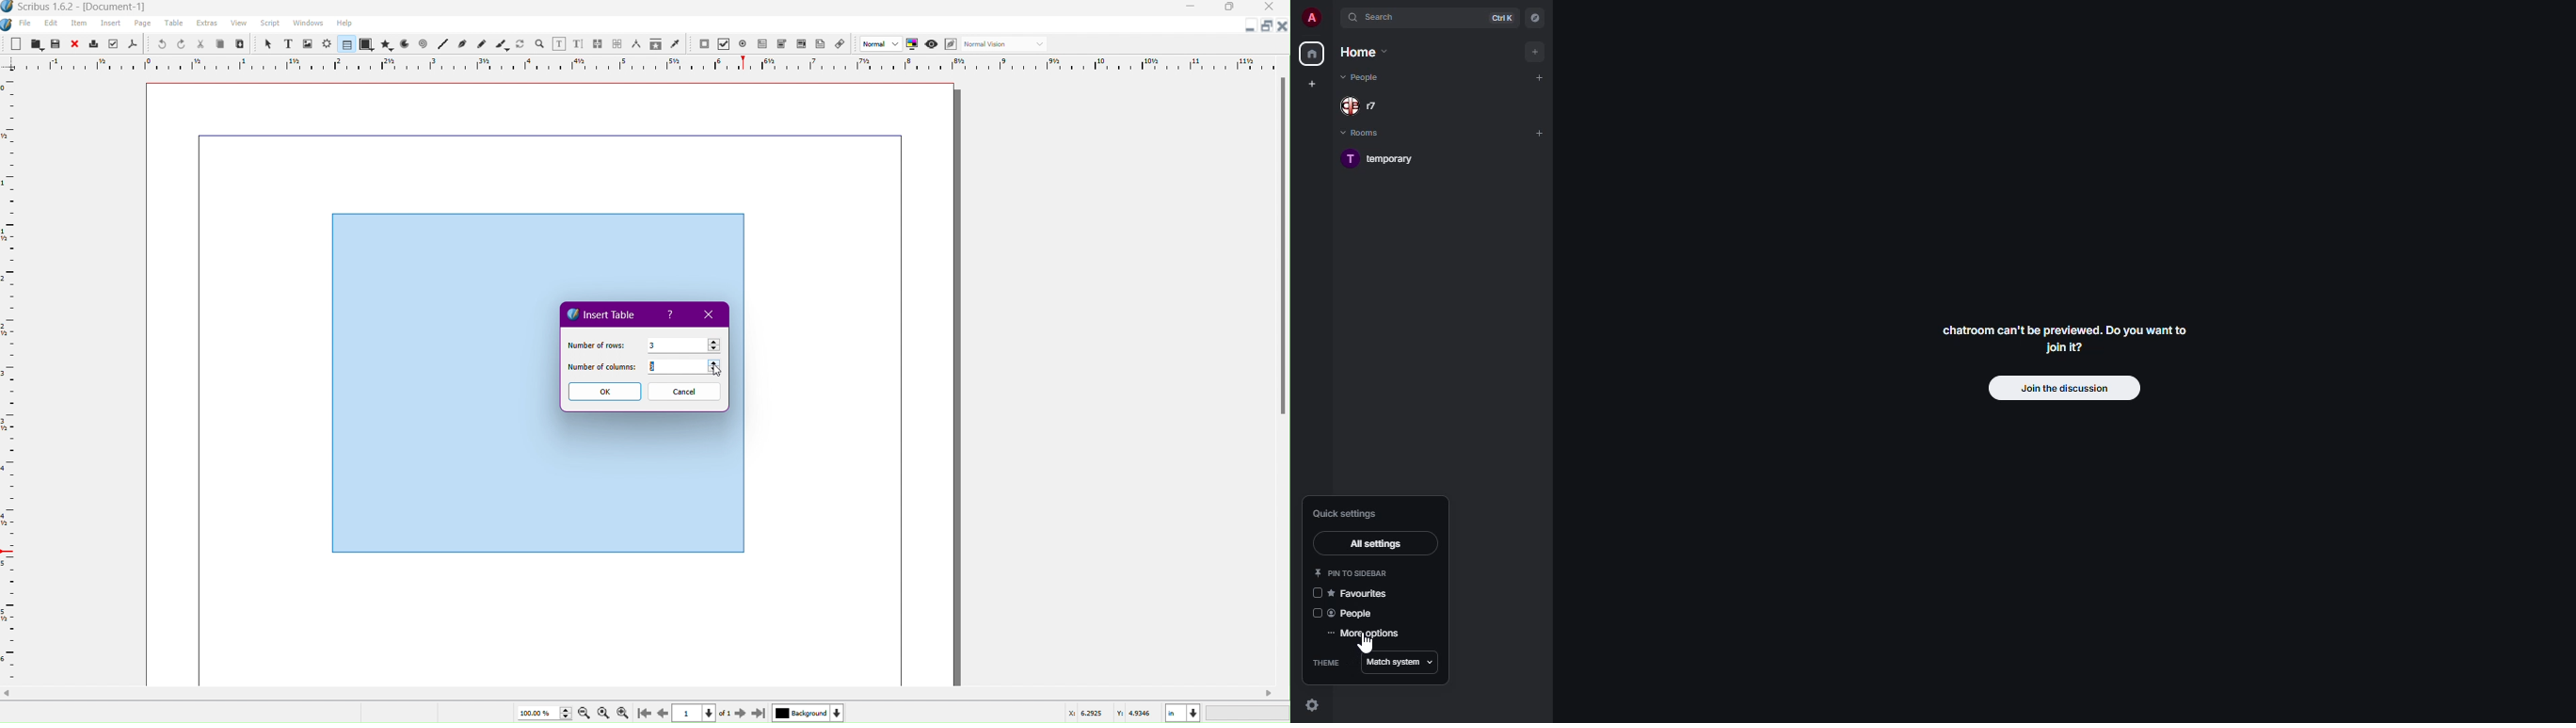  Describe the element at coordinates (36, 43) in the screenshot. I see `Open` at that location.